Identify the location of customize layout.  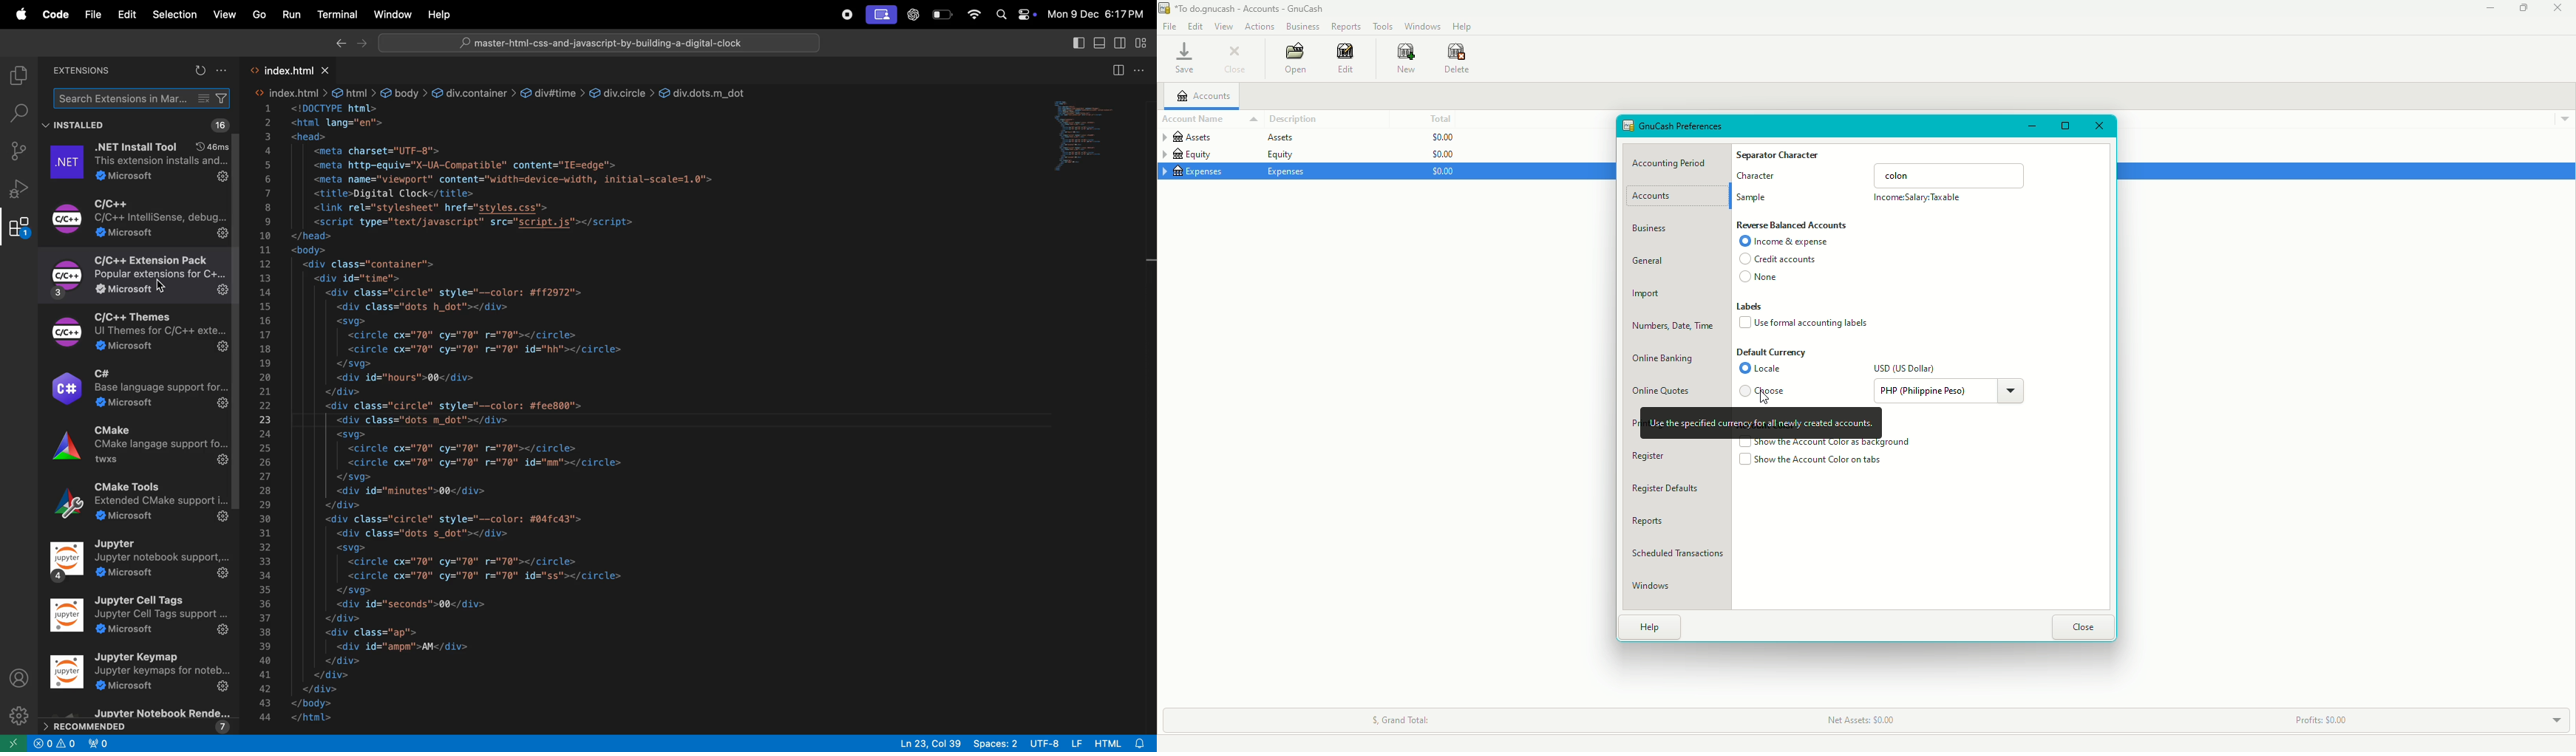
(1145, 42).